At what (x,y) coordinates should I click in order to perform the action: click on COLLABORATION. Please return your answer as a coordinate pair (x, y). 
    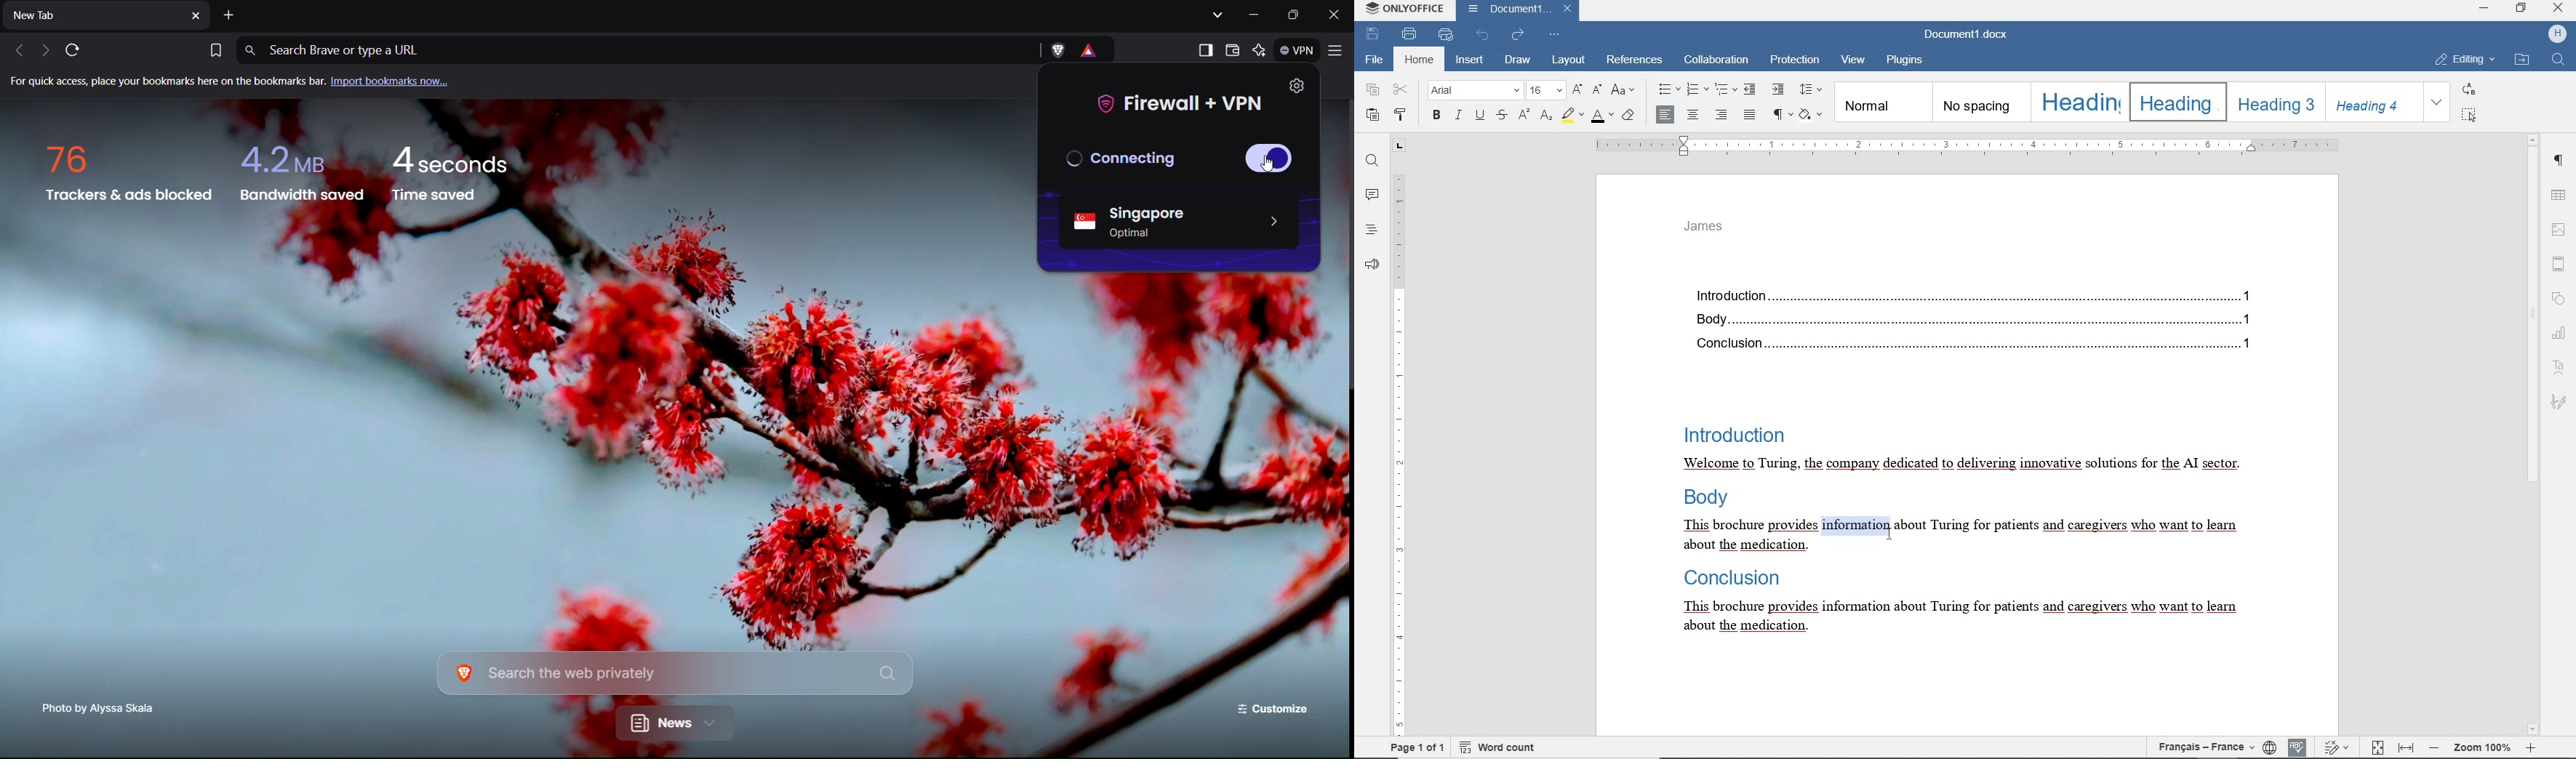
    Looking at the image, I should click on (1716, 61).